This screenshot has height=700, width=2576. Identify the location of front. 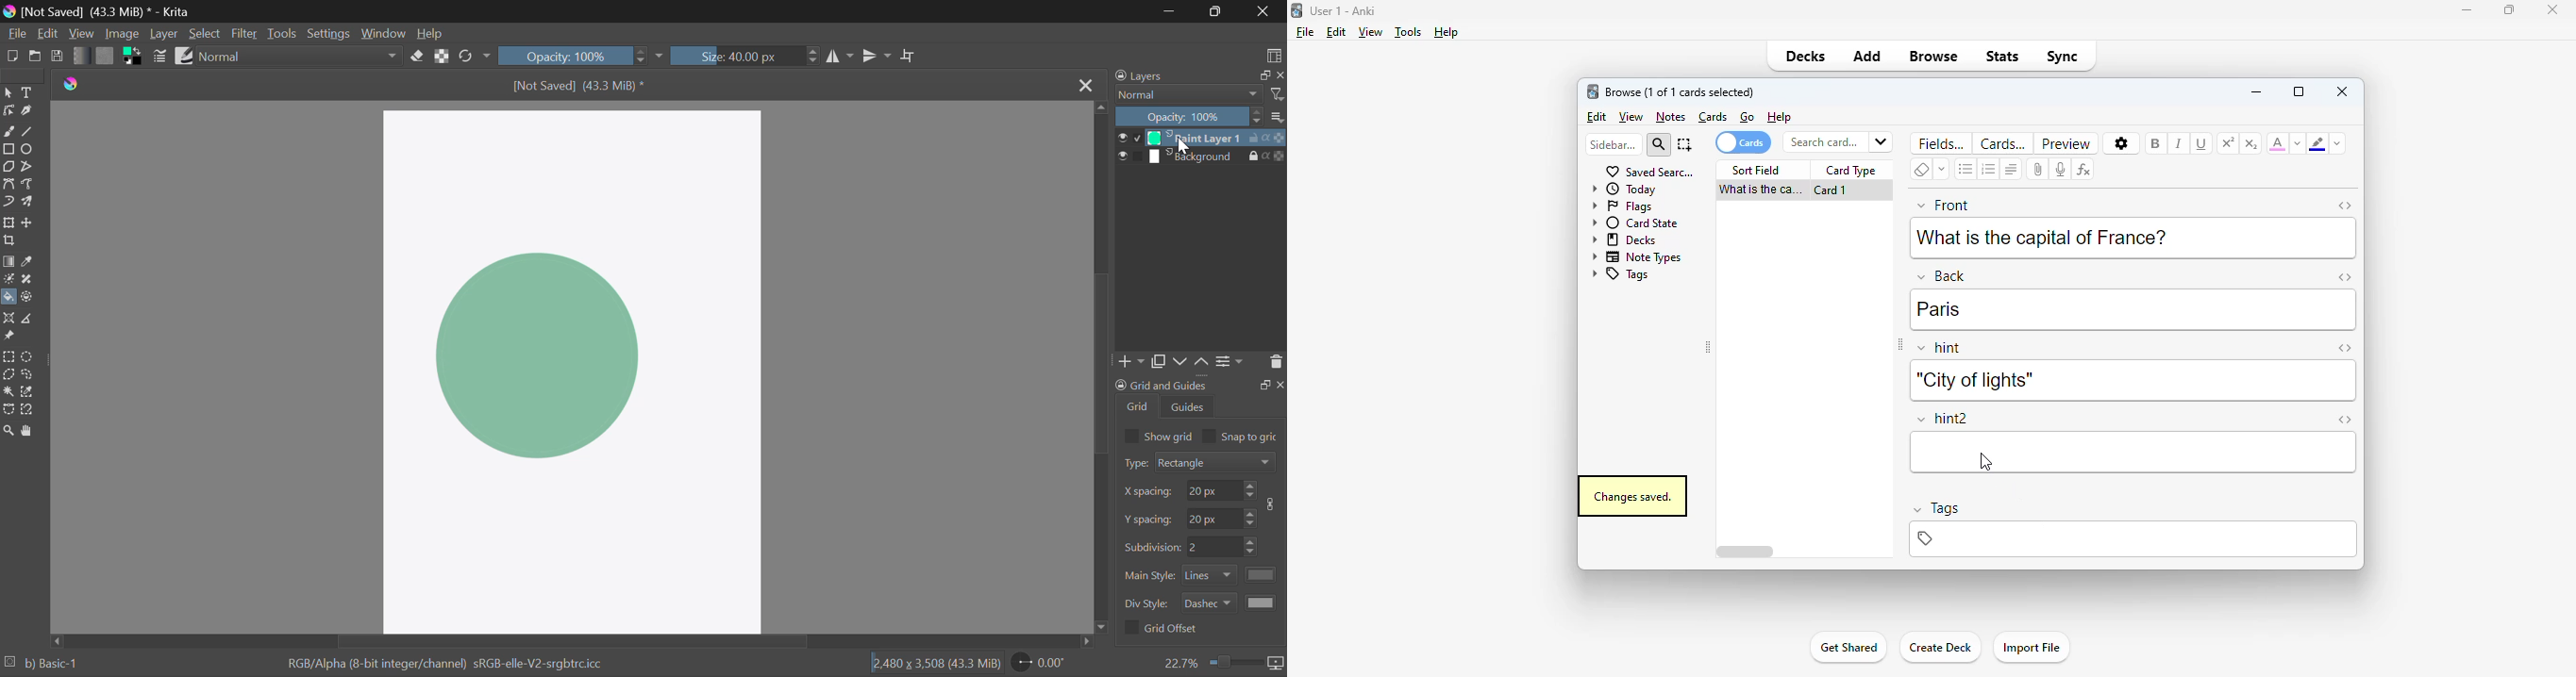
(1944, 204).